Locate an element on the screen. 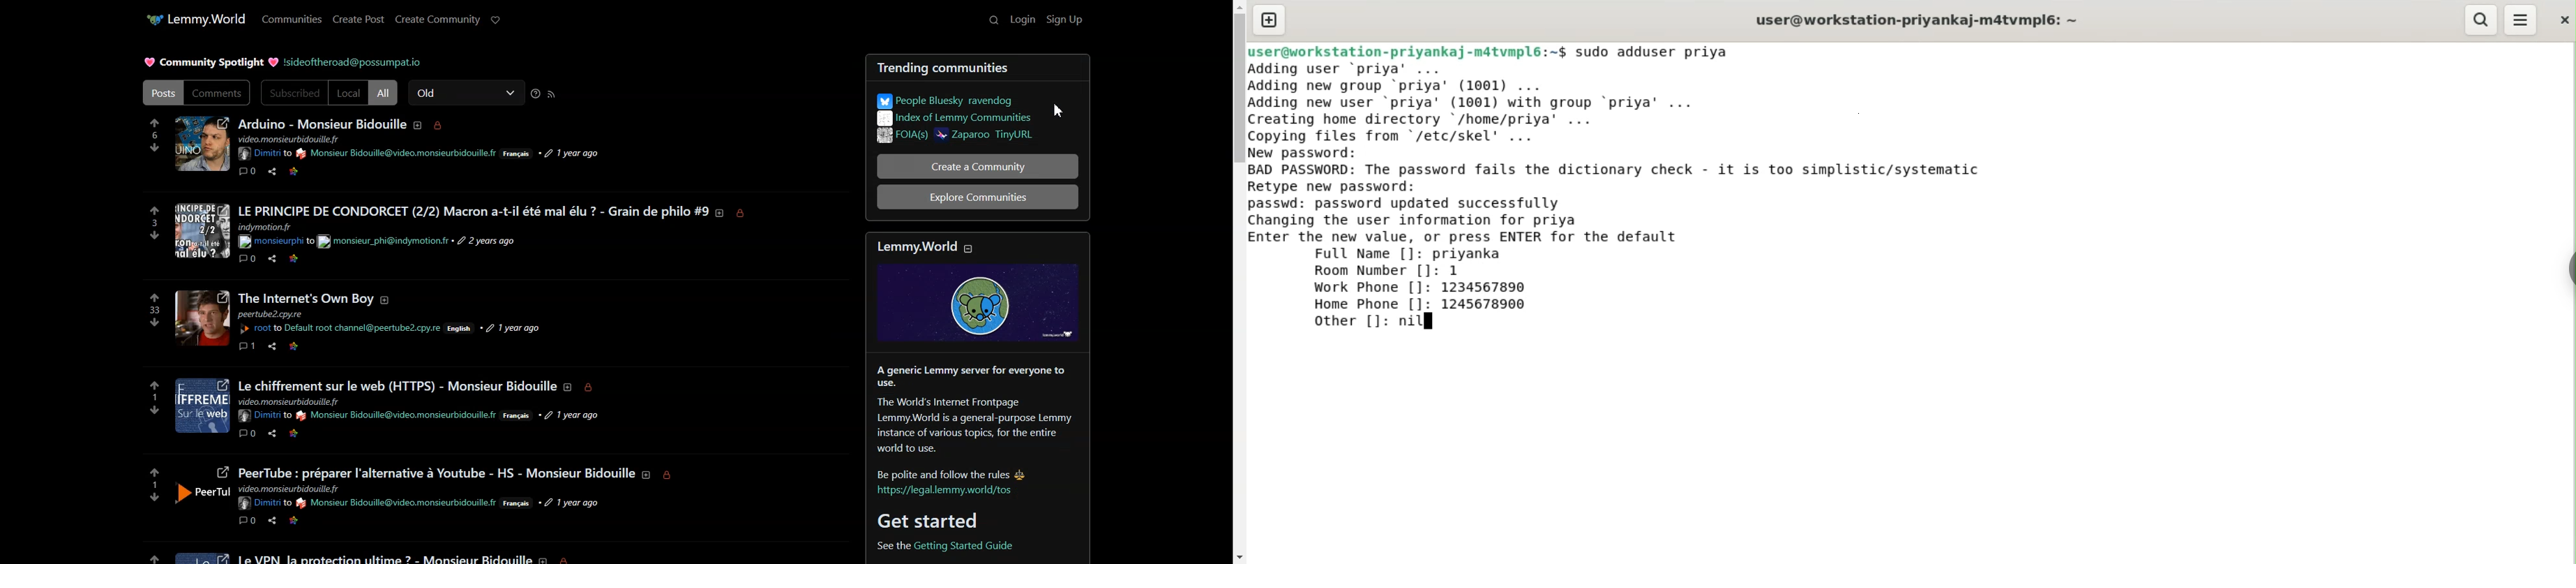 This screenshot has width=2576, height=588. Adding user ‘priya' ...

Adding new group ‘priya’ (1001) ...

Adding new user ‘priya' (1001) with group ‘priya' ...
Creating home directory '/home/priya' ...

Copying files from "/etc/skel' ... is located at coordinates (1479, 103).